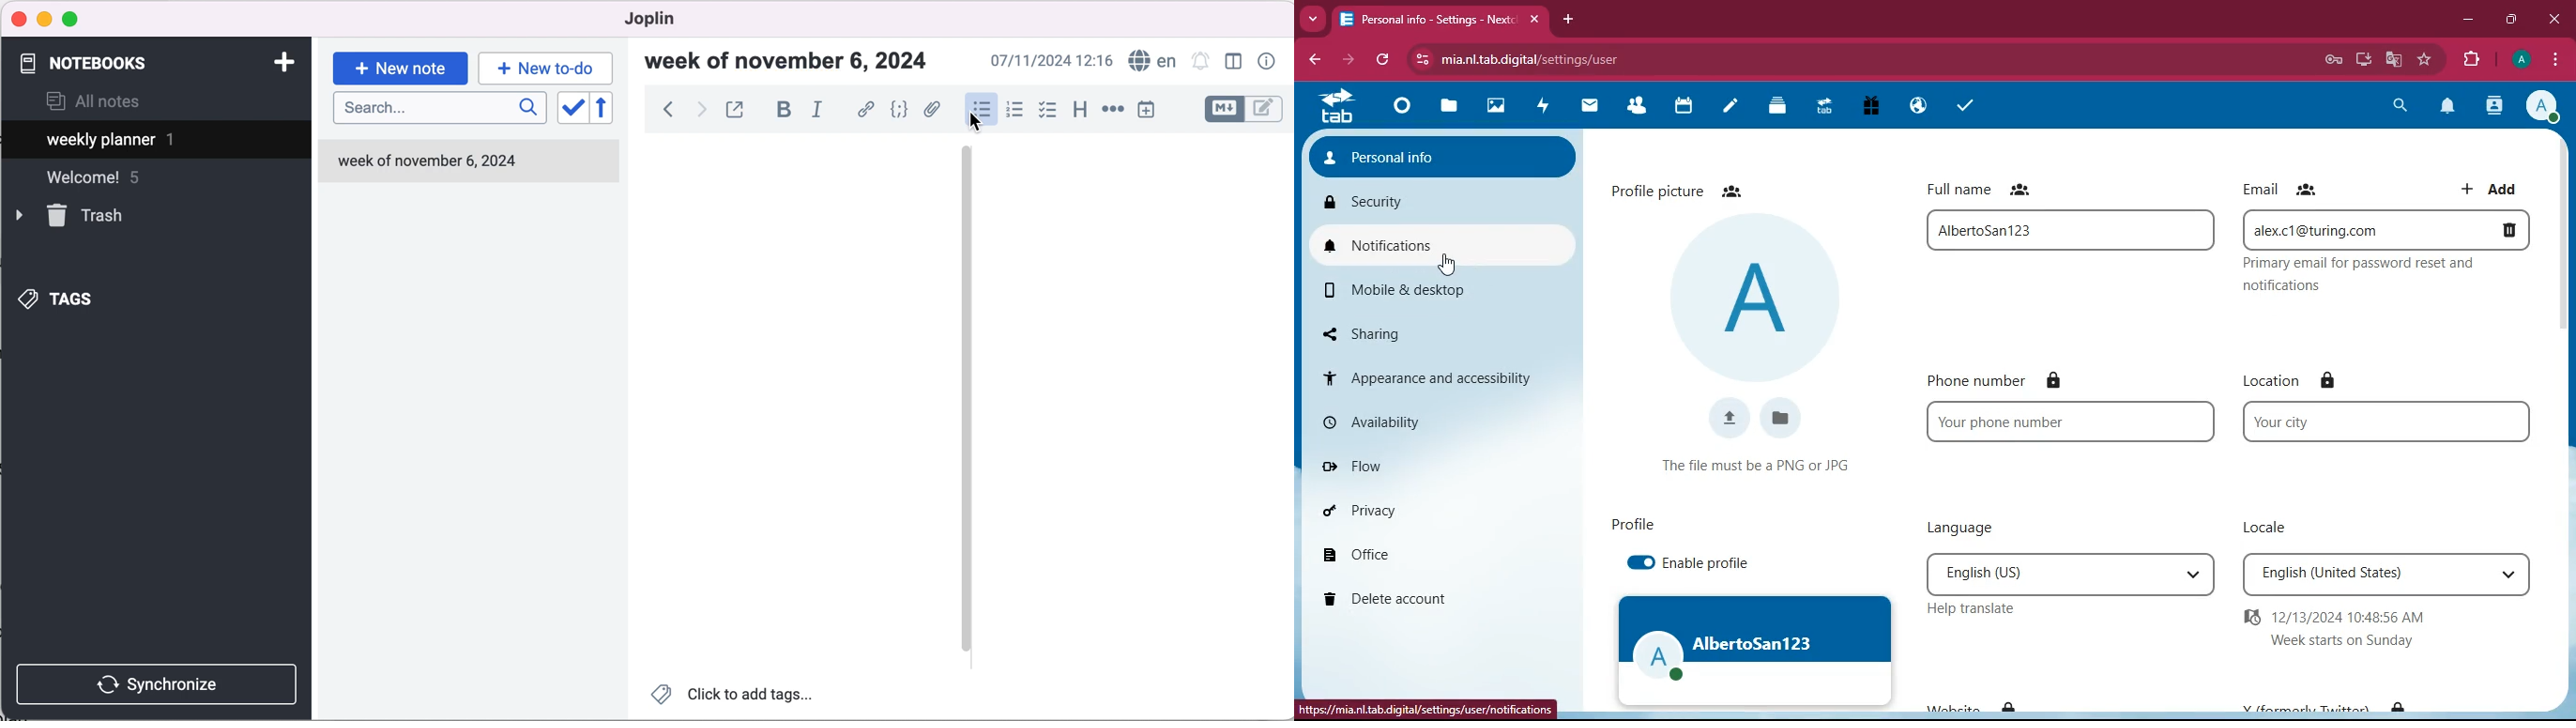 Image resolution: width=2576 pixels, height=728 pixels. What do you see at coordinates (1497, 107) in the screenshot?
I see `images` at bounding box center [1497, 107].